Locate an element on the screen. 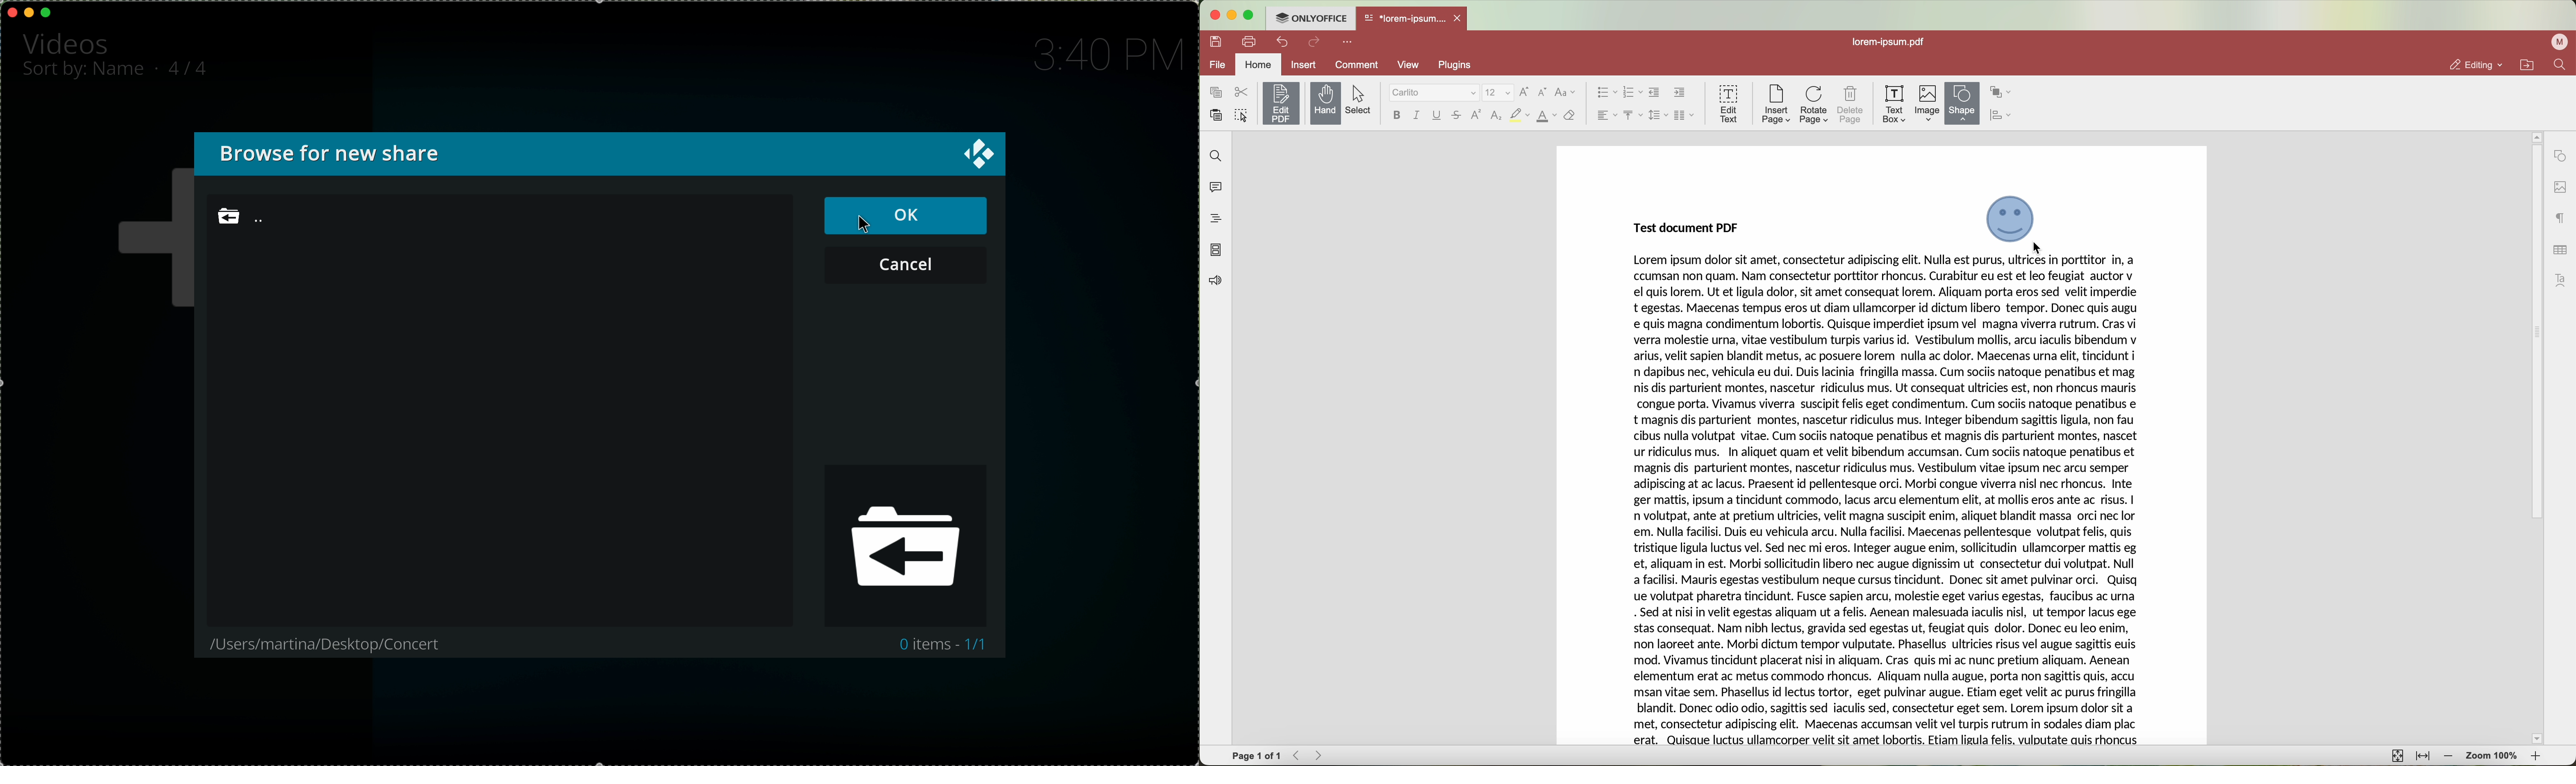 This screenshot has width=2576, height=784. align shape is located at coordinates (2006, 116).